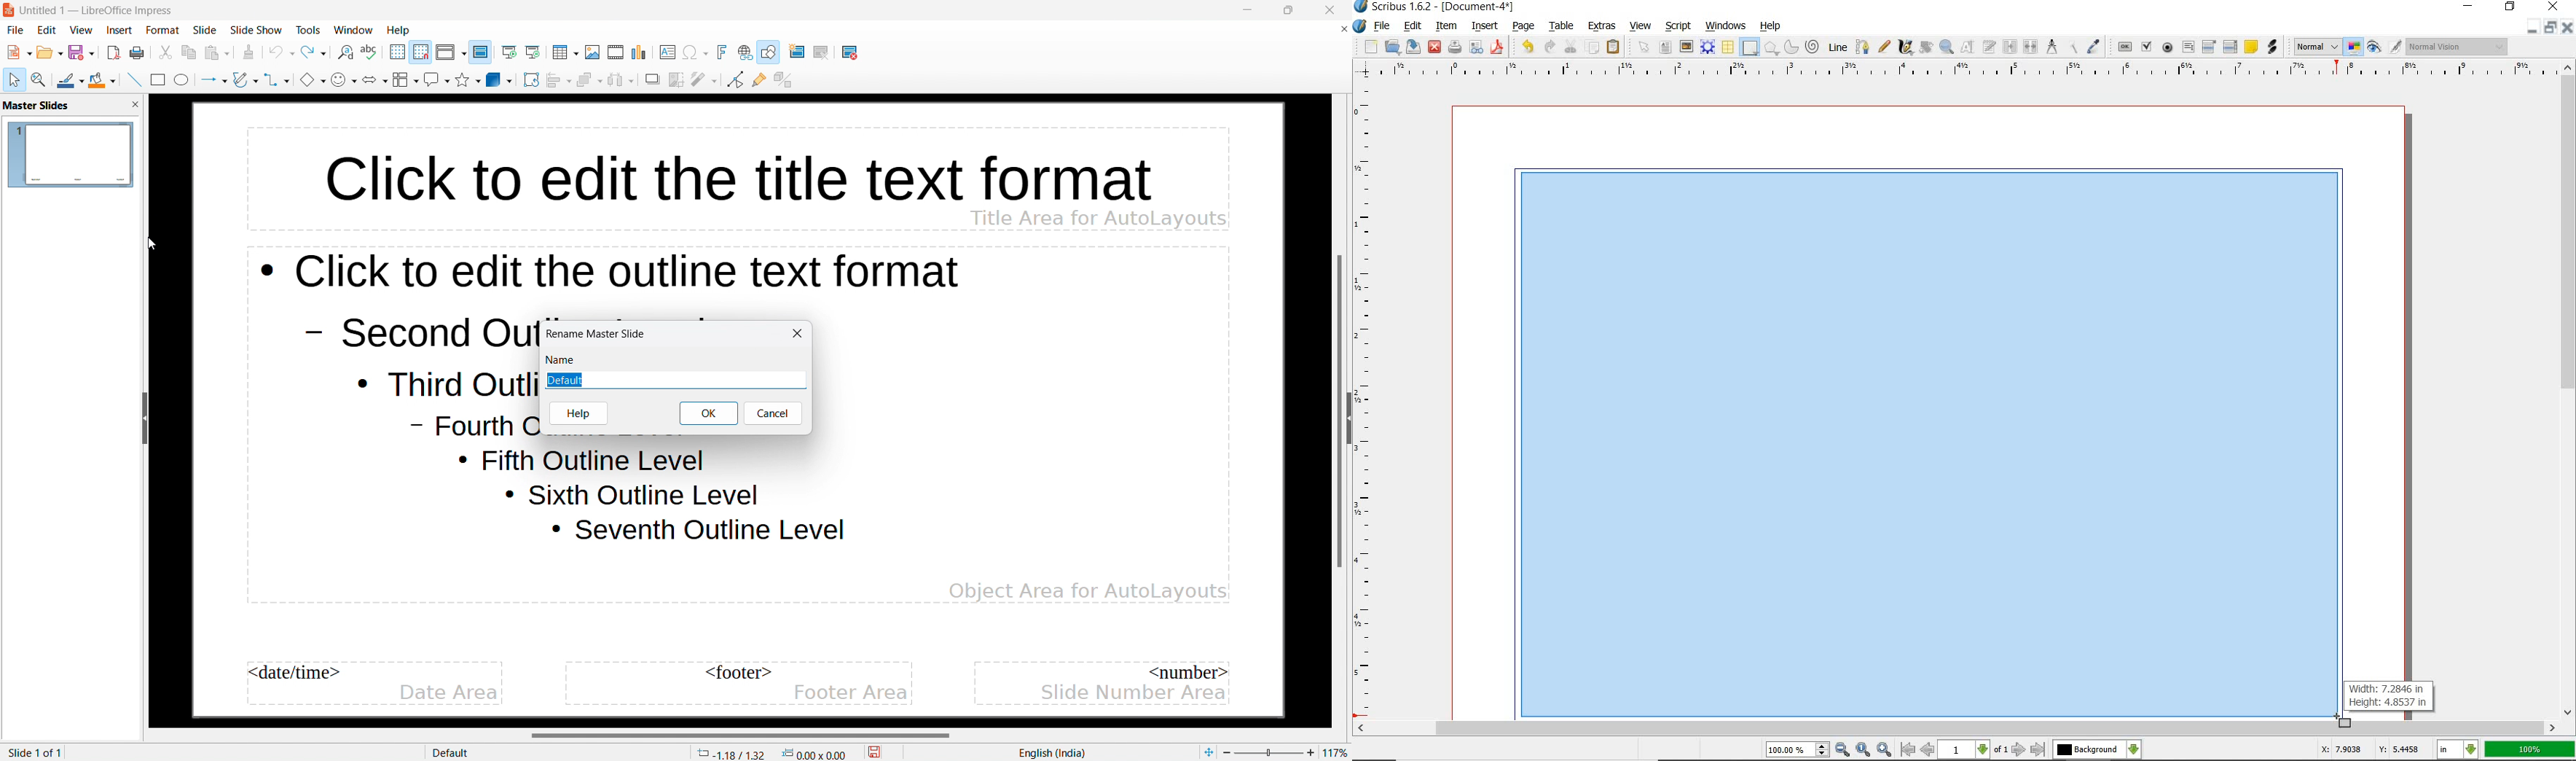 The image size is (2576, 784). Describe the element at coordinates (398, 30) in the screenshot. I see `help` at that location.